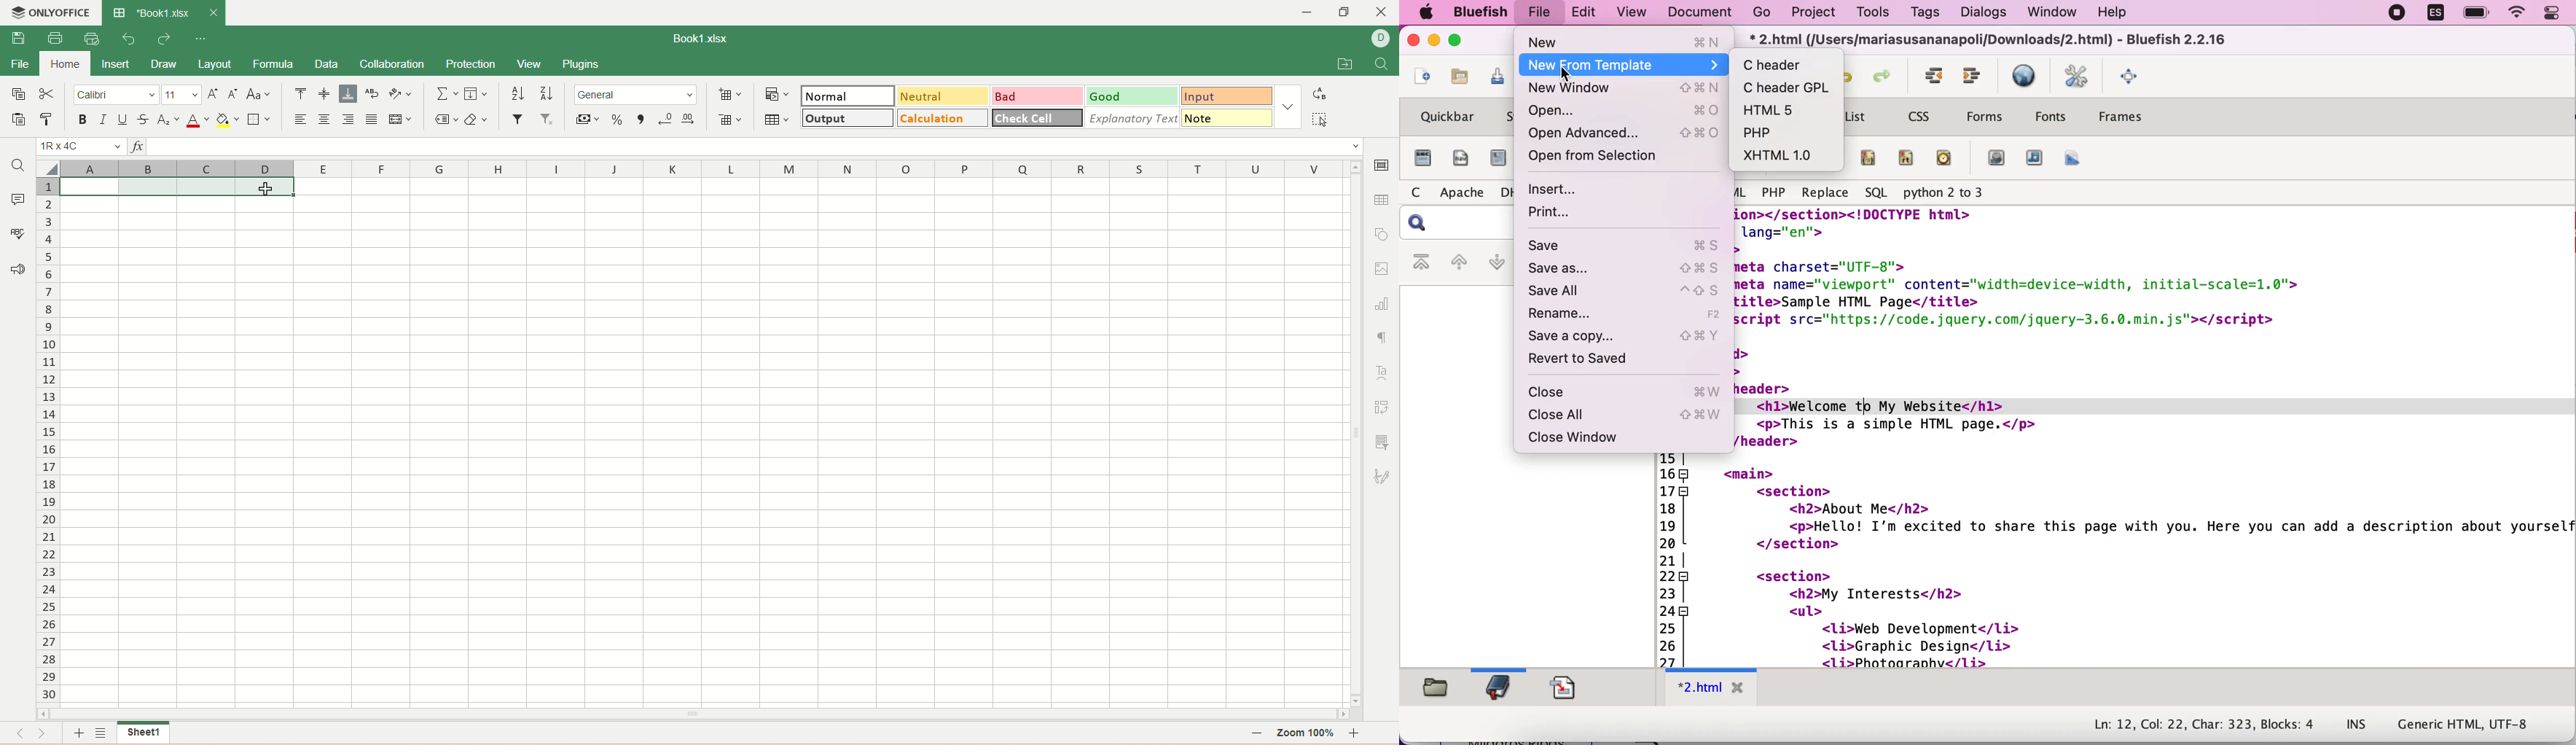 The image size is (2576, 756). What do you see at coordinates (1628, 292) in the screenshot?
I see `save all` at bounding box center [1628, 292].